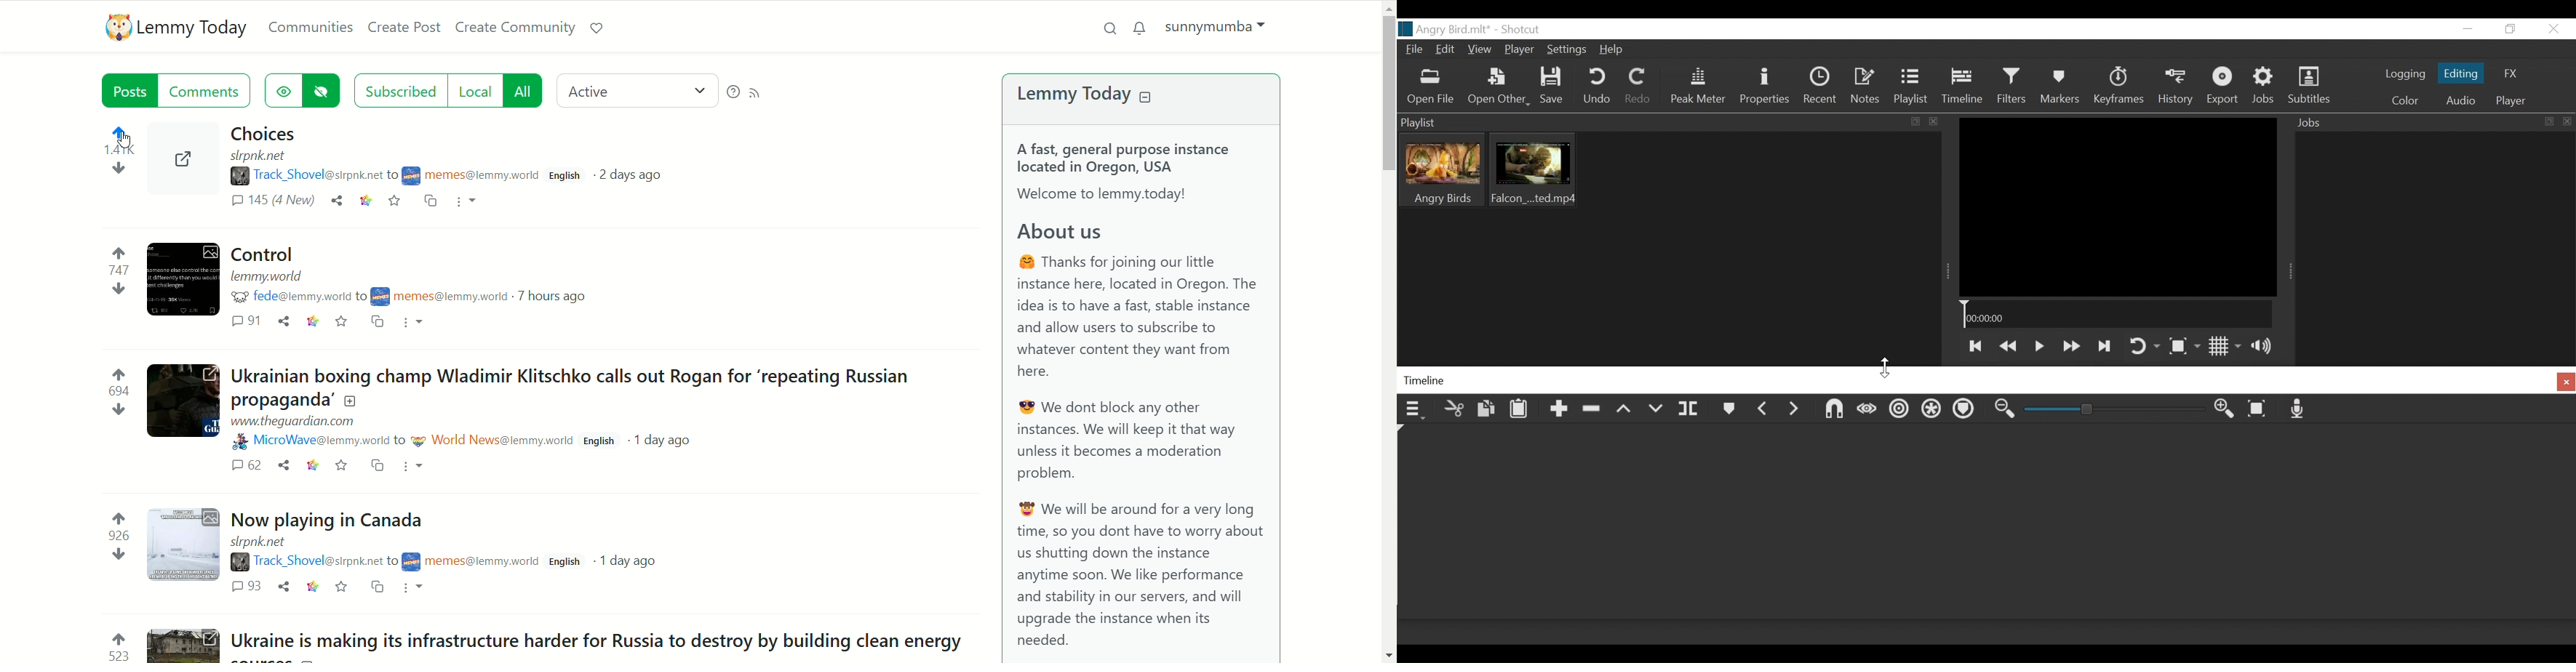 This screenshot has height=672, width=2576. I want to click on Audio, so click(2460, 101).